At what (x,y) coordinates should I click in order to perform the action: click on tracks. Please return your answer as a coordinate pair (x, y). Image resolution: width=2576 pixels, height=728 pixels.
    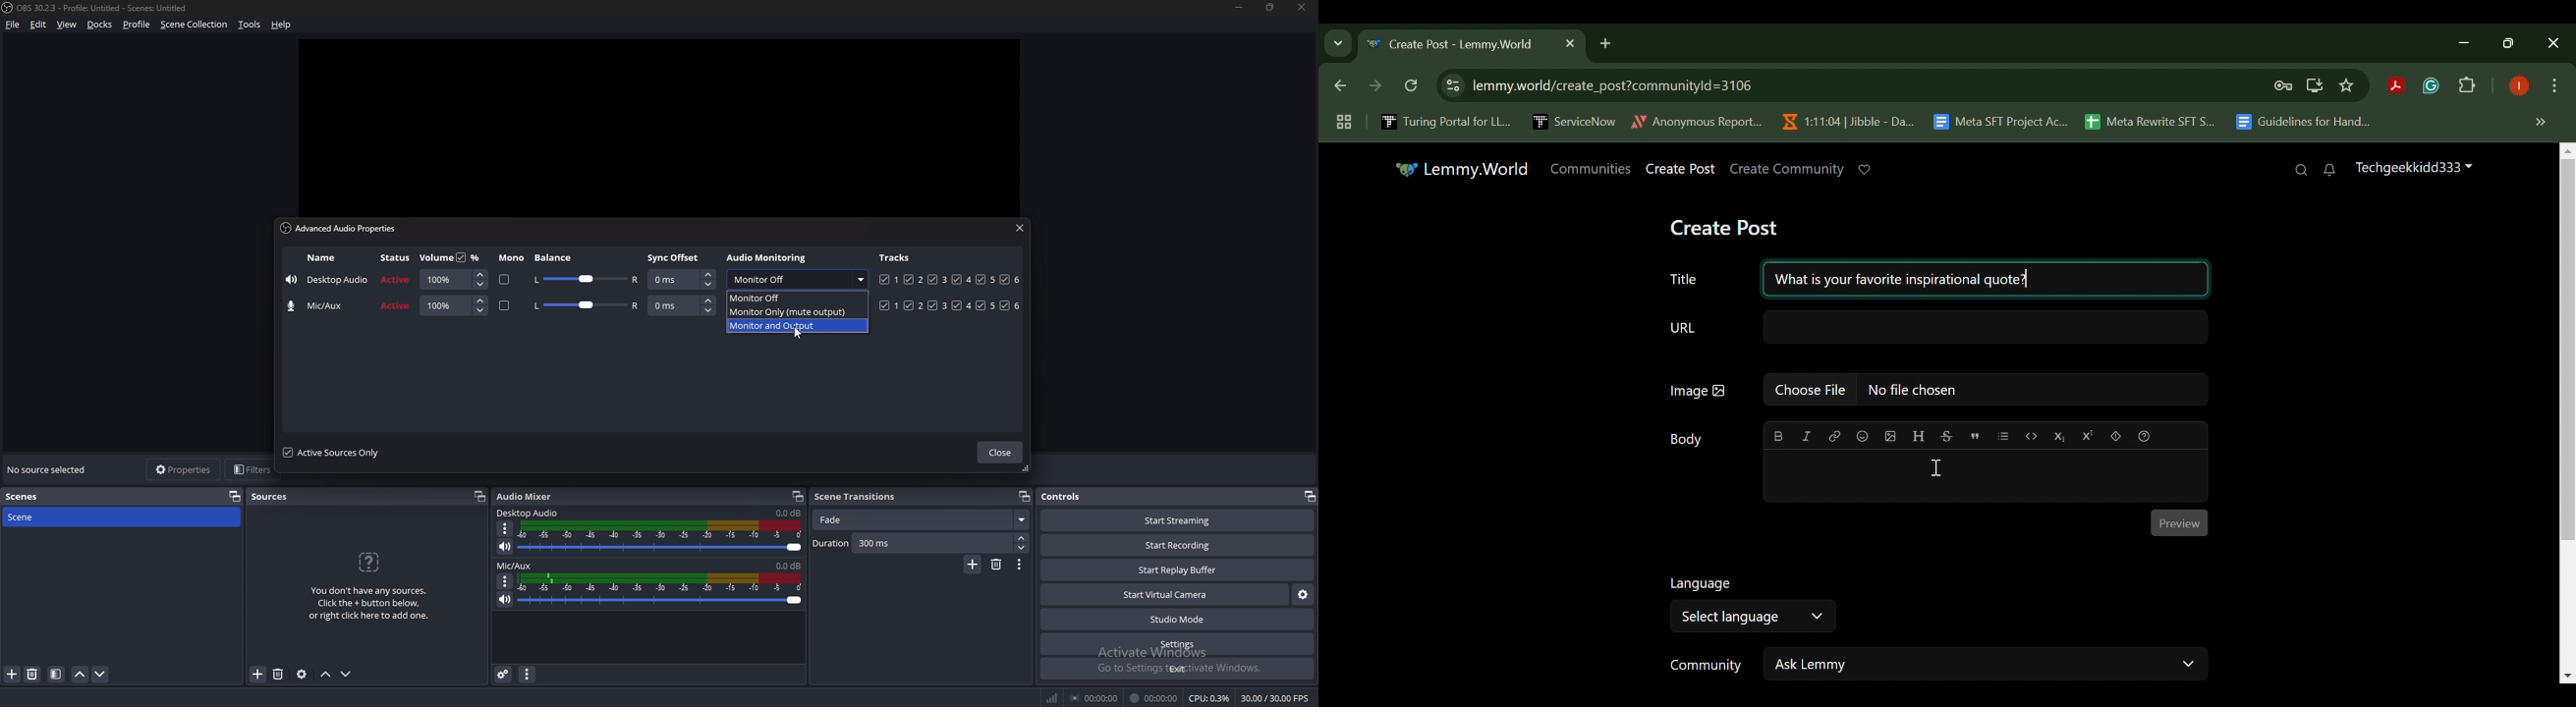
    Looking at the image, I should click on (896, 257).